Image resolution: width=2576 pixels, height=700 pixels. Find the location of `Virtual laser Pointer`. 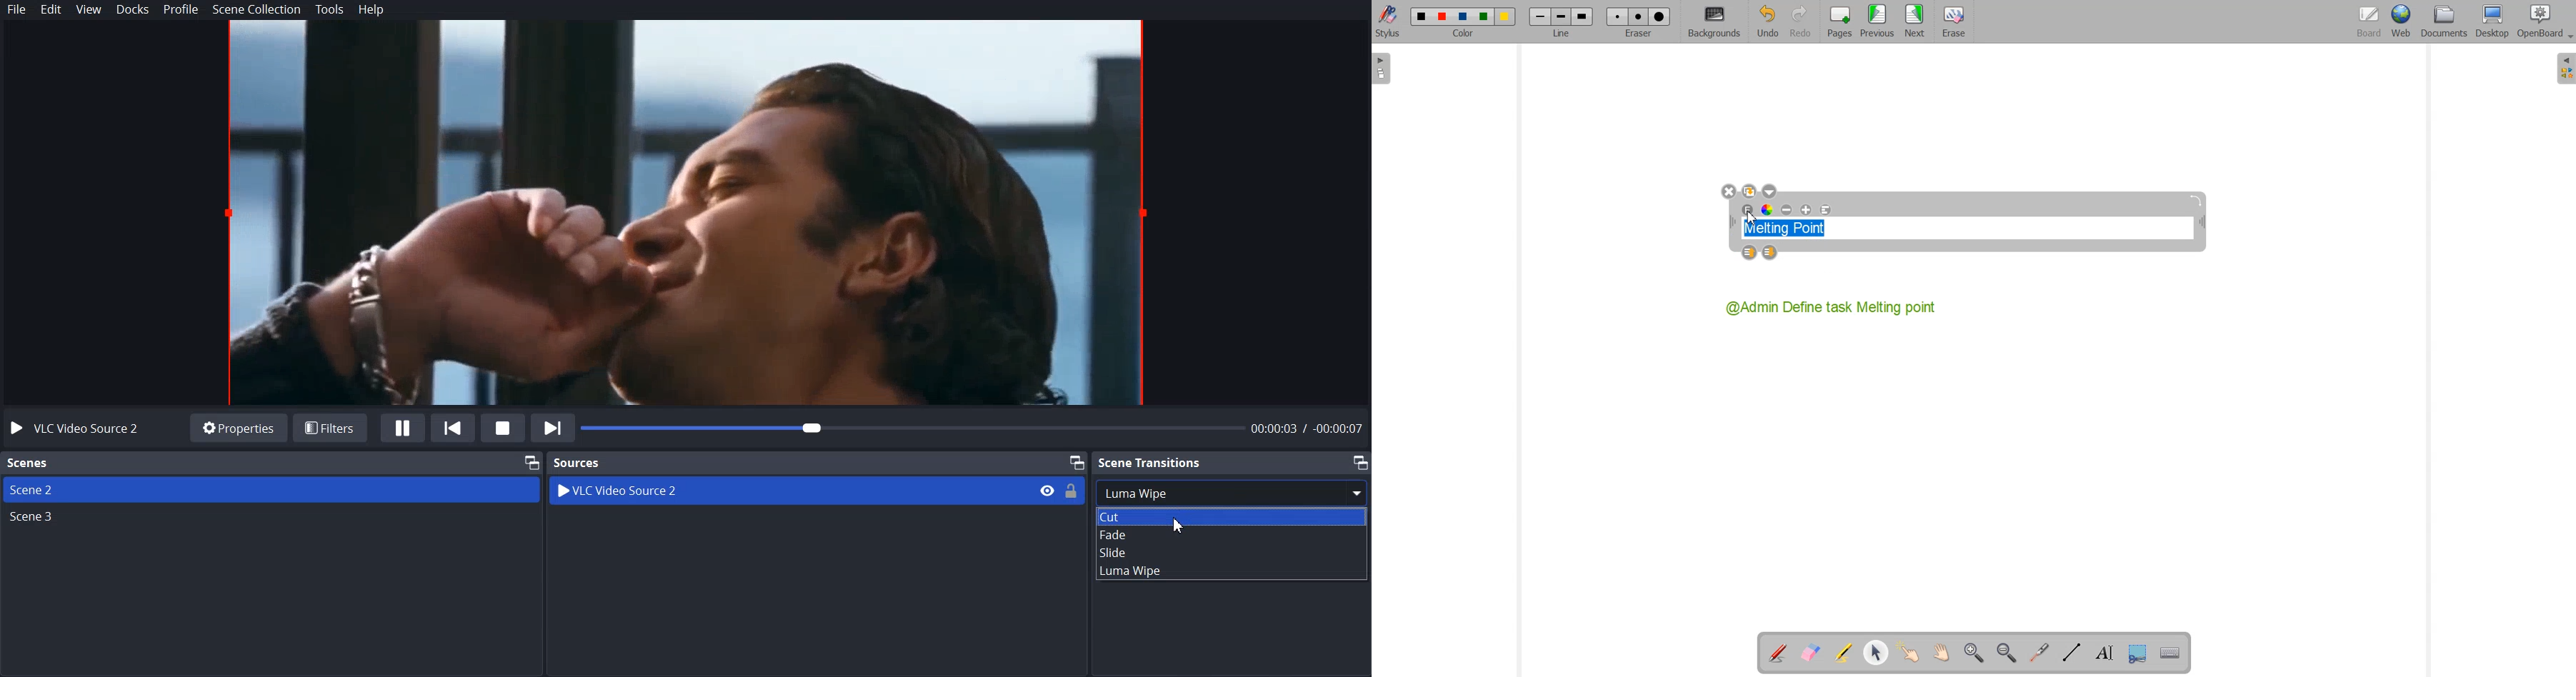

Virtual laser Pointer is located at coordinates (2039, 652).